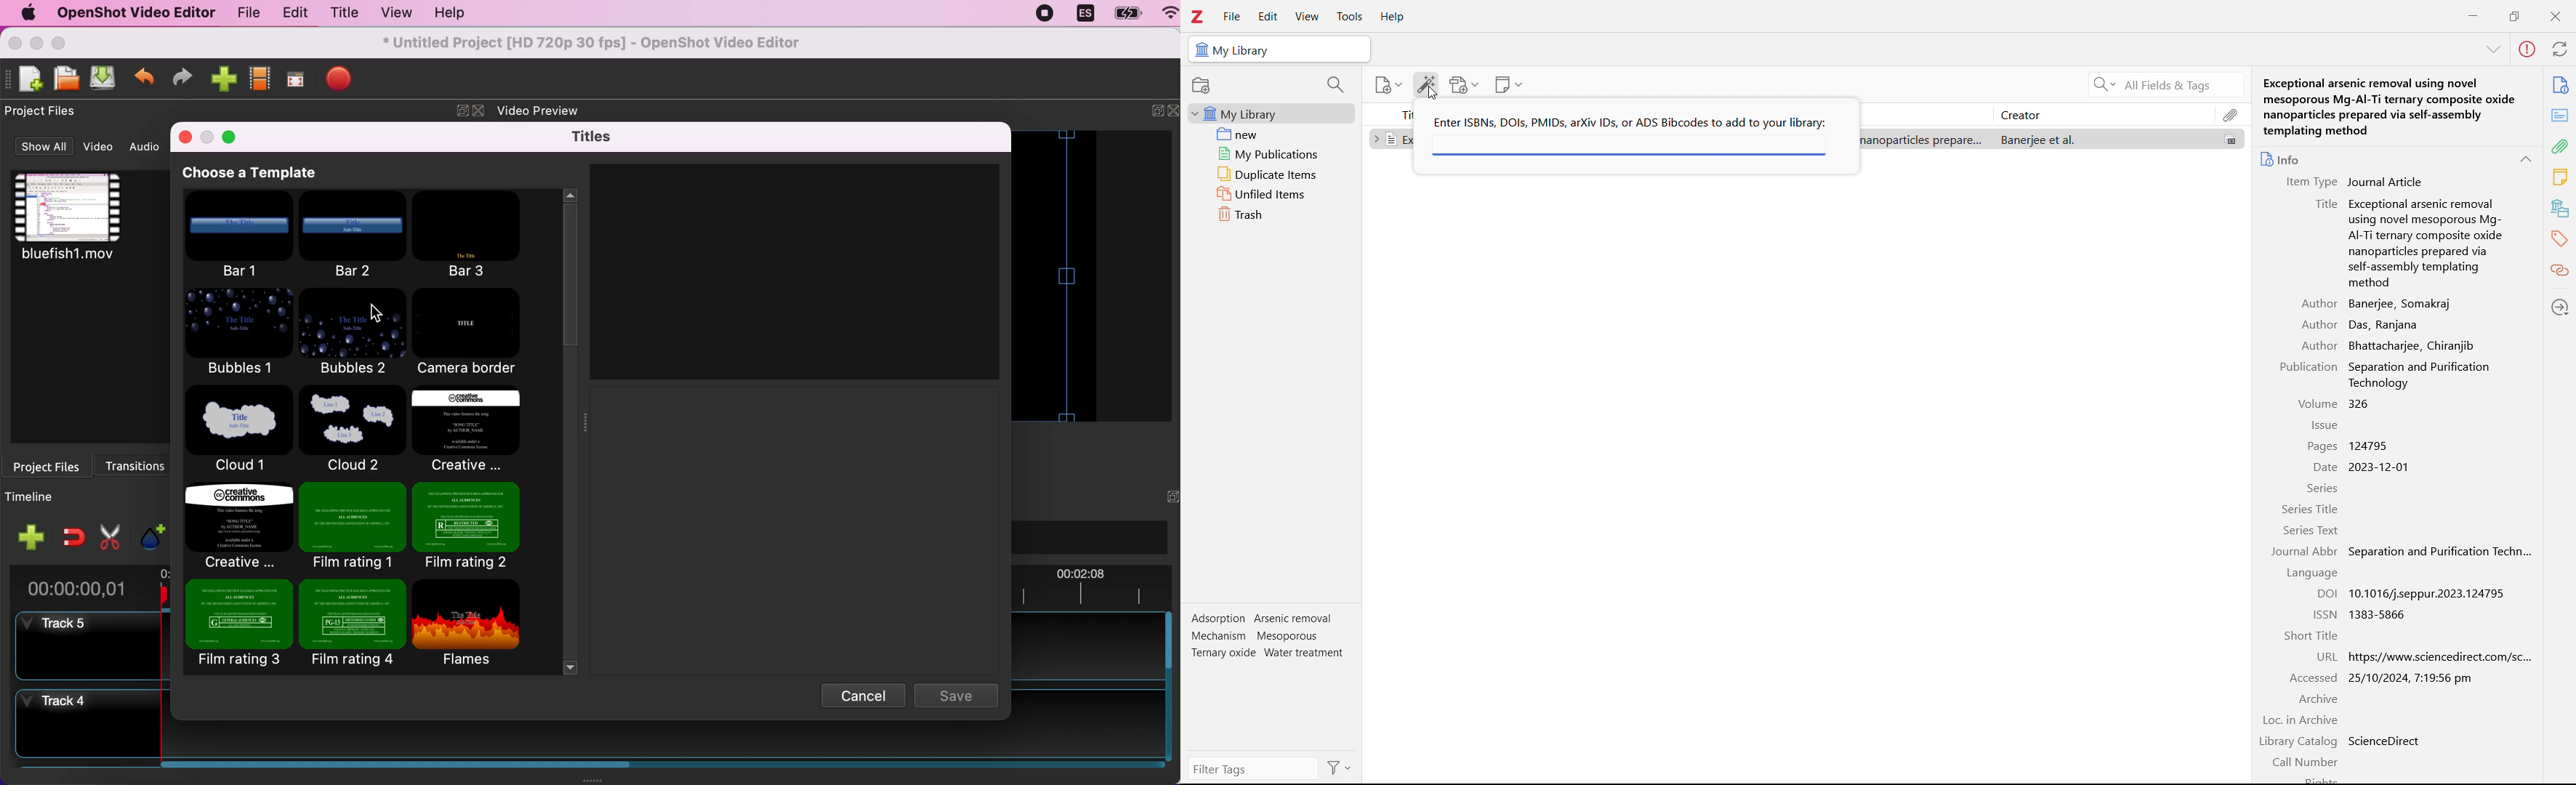 The height and width of the screenshot is (812, 2576). Describe the element at coordinates (2561, 207) in the screenshot. I see `libraries and collections` at that location.